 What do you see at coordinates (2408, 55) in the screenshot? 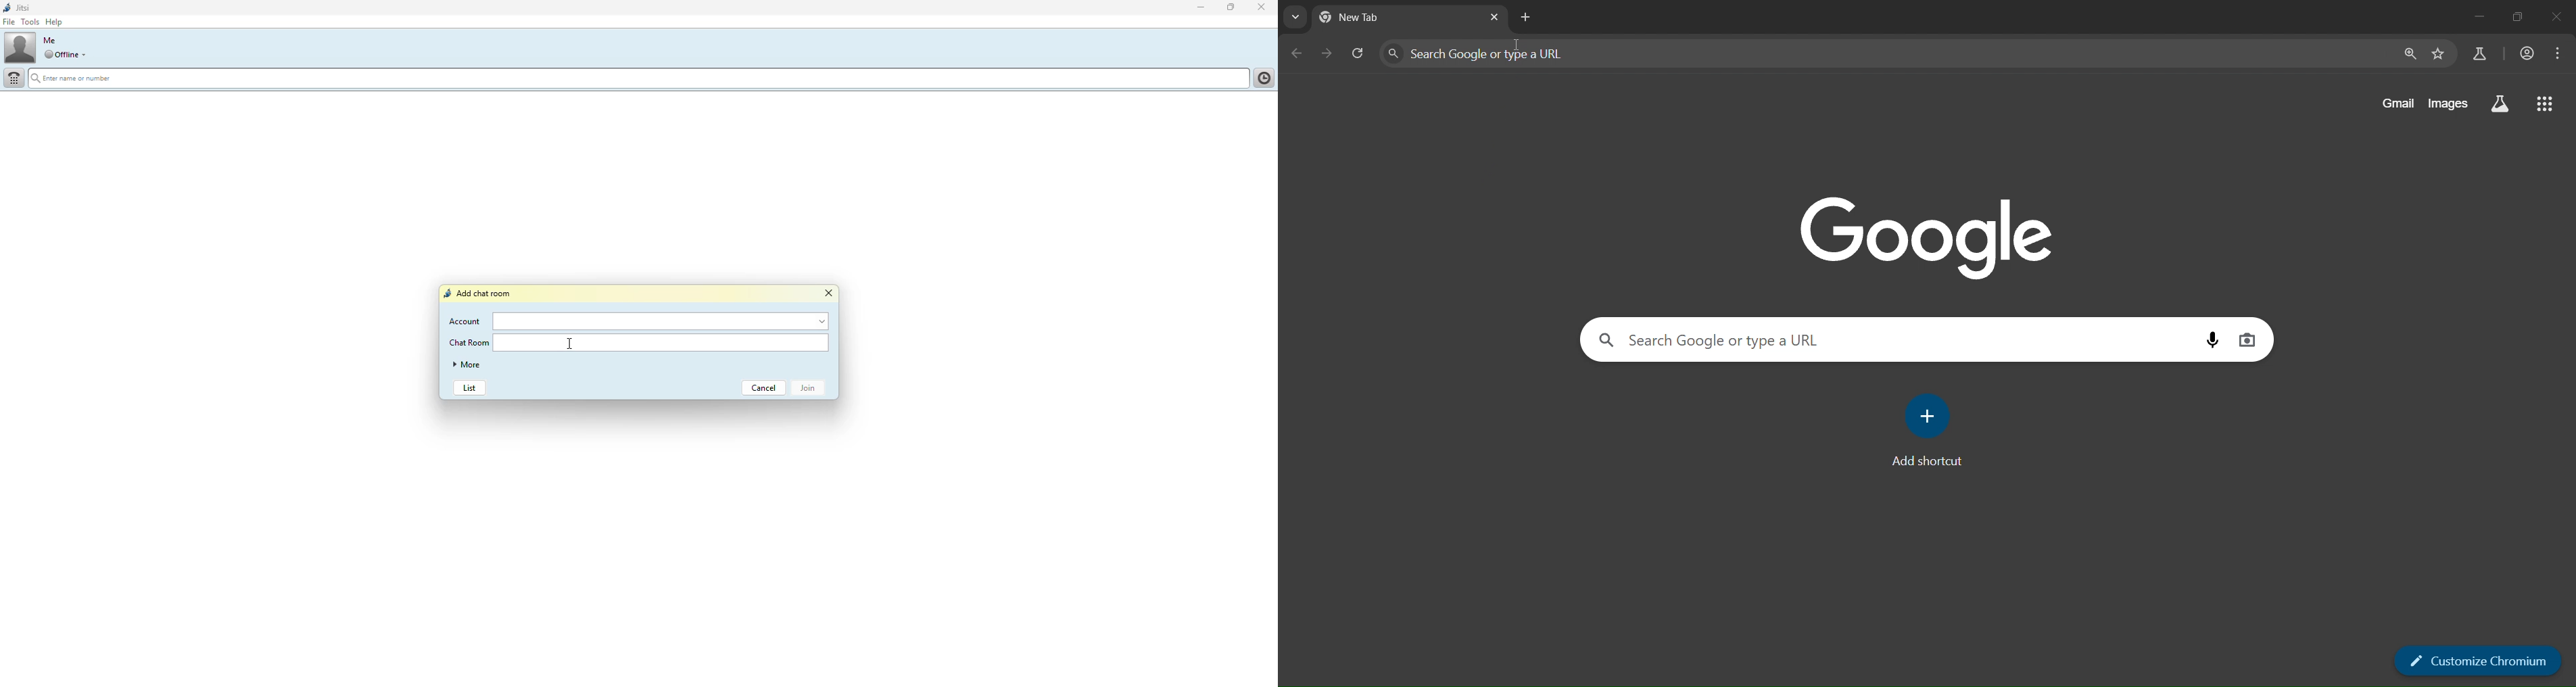
I see `zoom` at bounding box center [2408, 55].